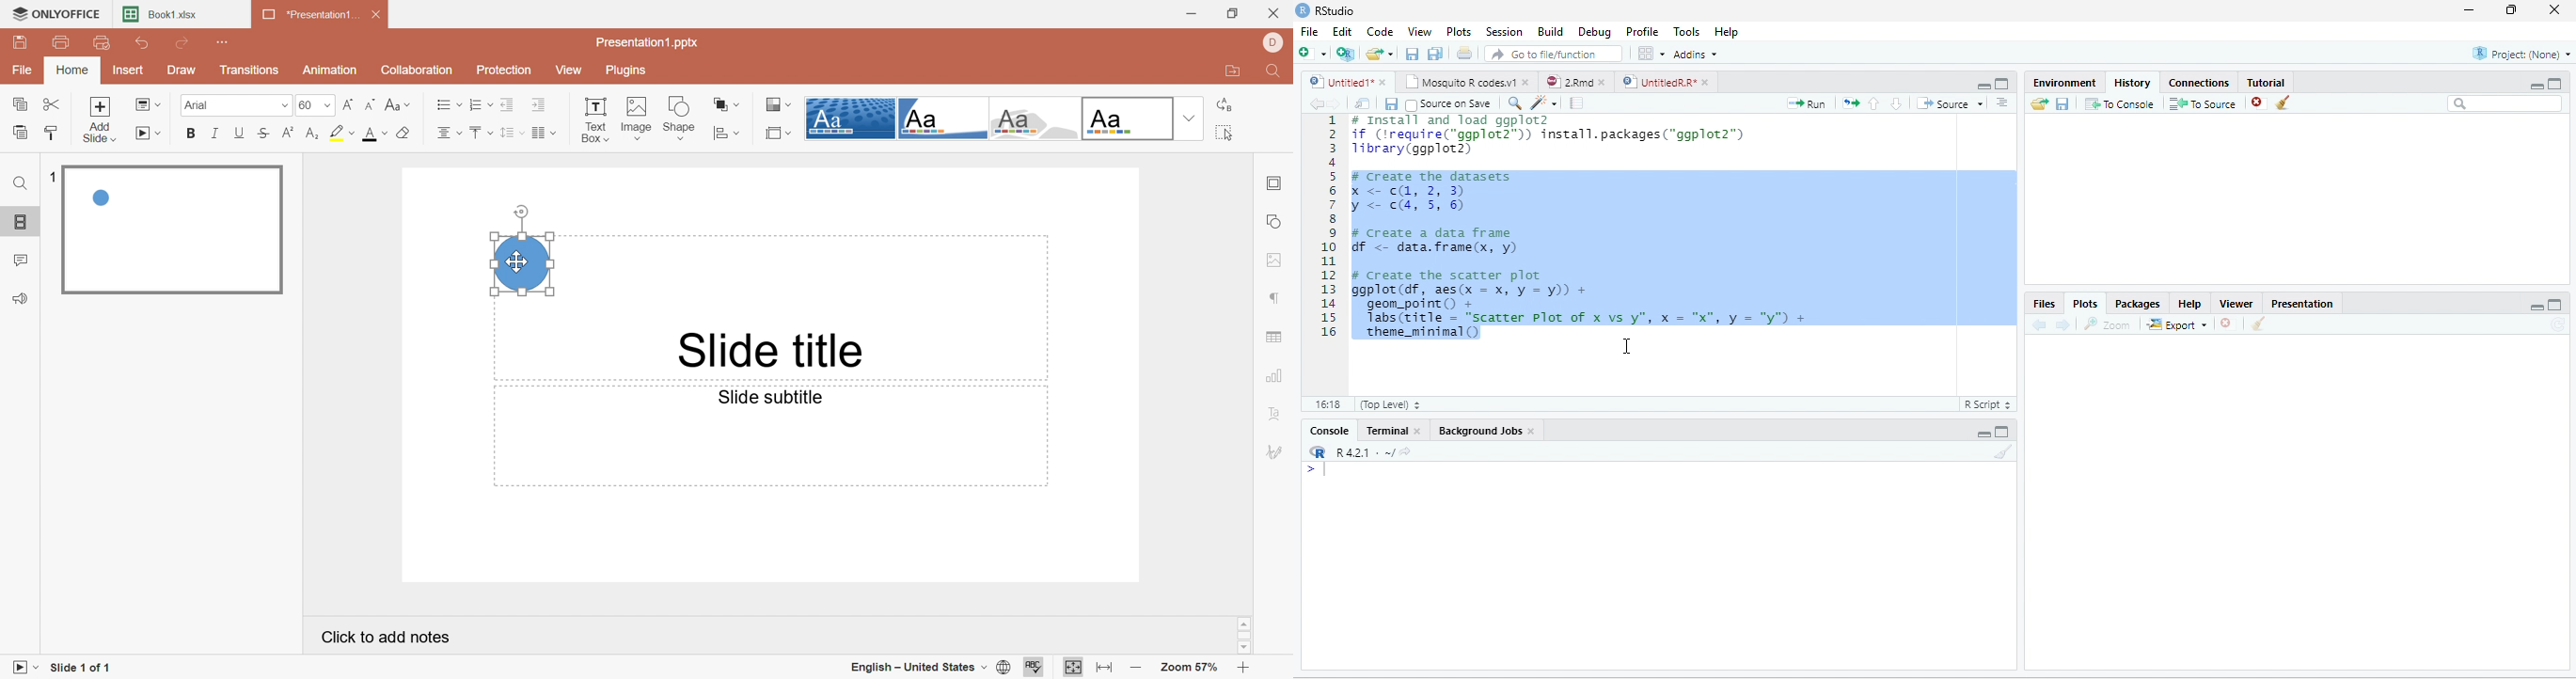 This screenshot has height=700, width=2576. I want to click on Start slideshow, so click(22, 670).